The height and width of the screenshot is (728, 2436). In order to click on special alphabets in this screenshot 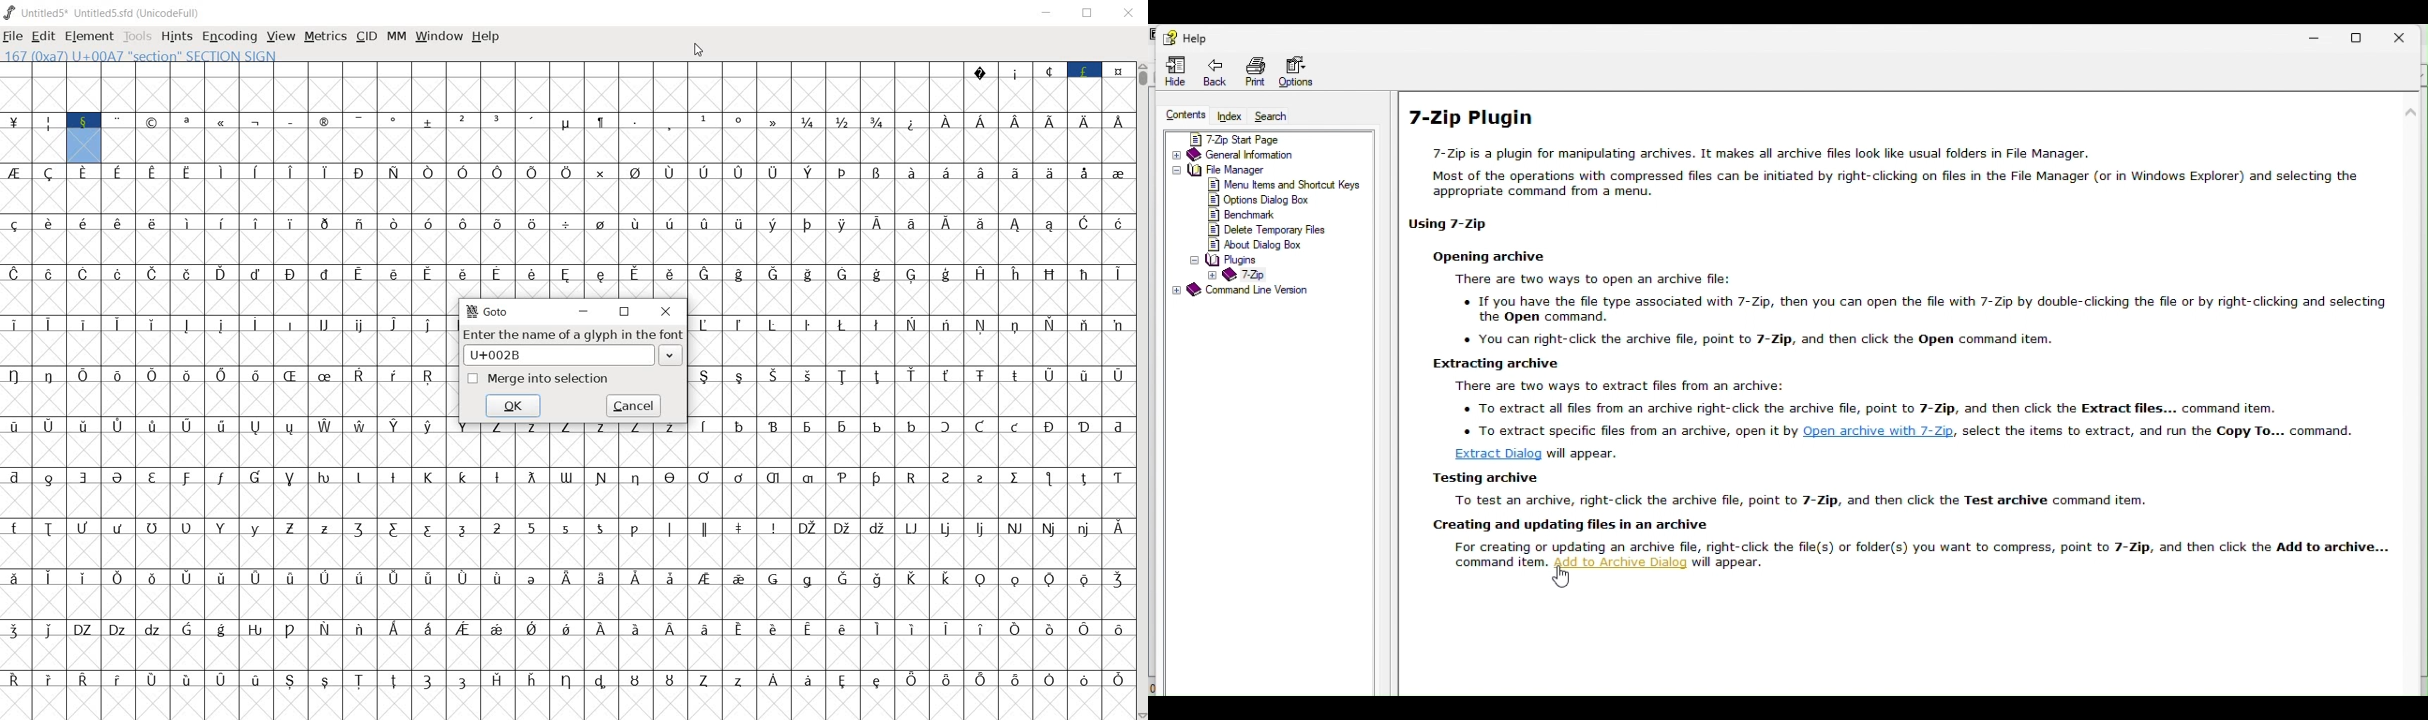, I will do `click(929, 543)`.